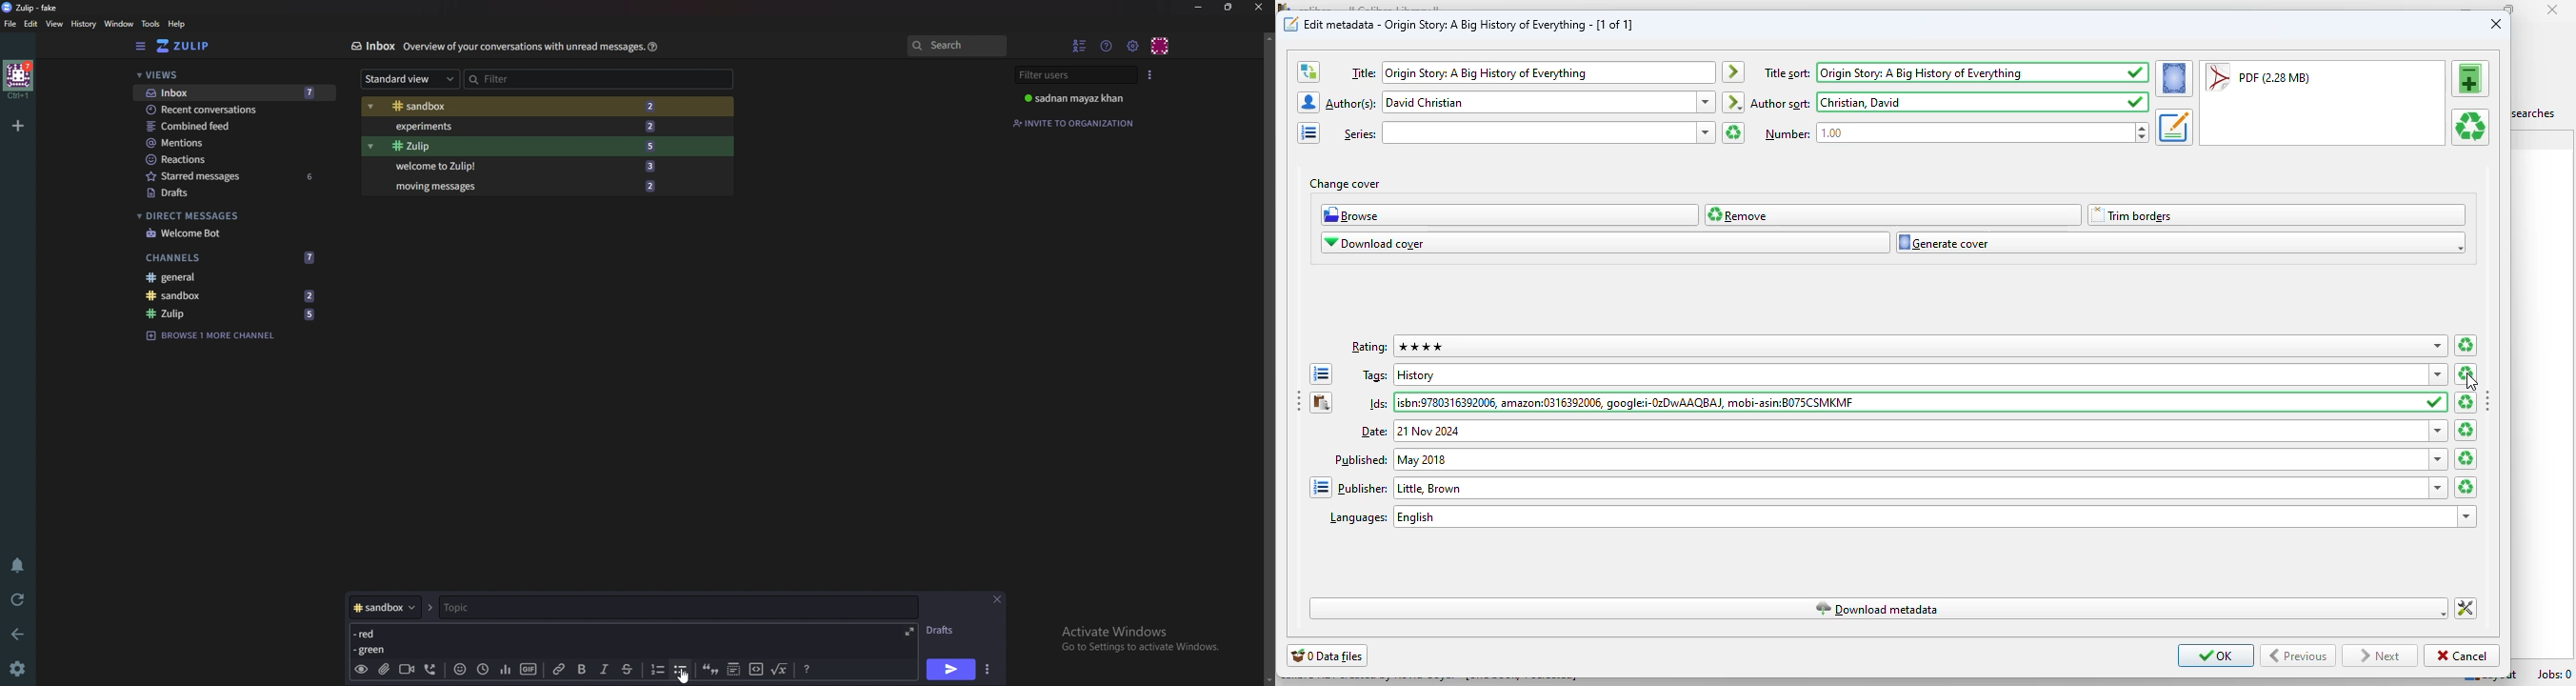 The width and height of the screenshot is (2576, 700). I want to click on bold, so click(584, 670).